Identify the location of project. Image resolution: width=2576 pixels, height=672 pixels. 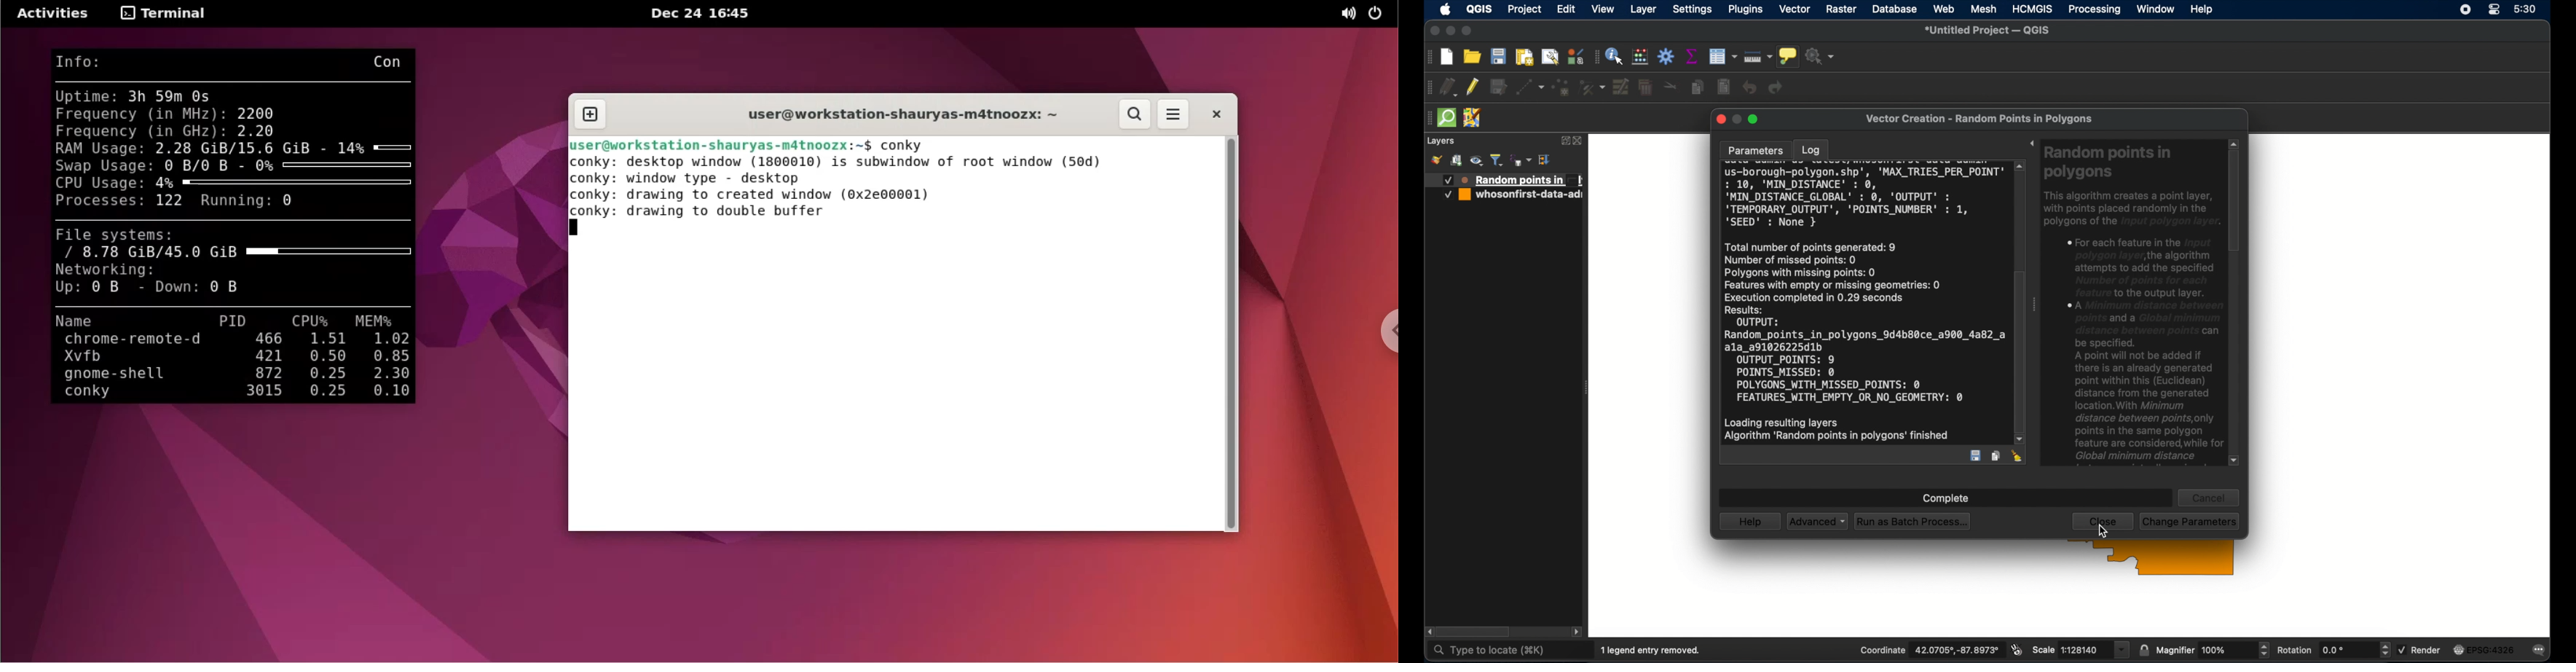
(1524, 10).